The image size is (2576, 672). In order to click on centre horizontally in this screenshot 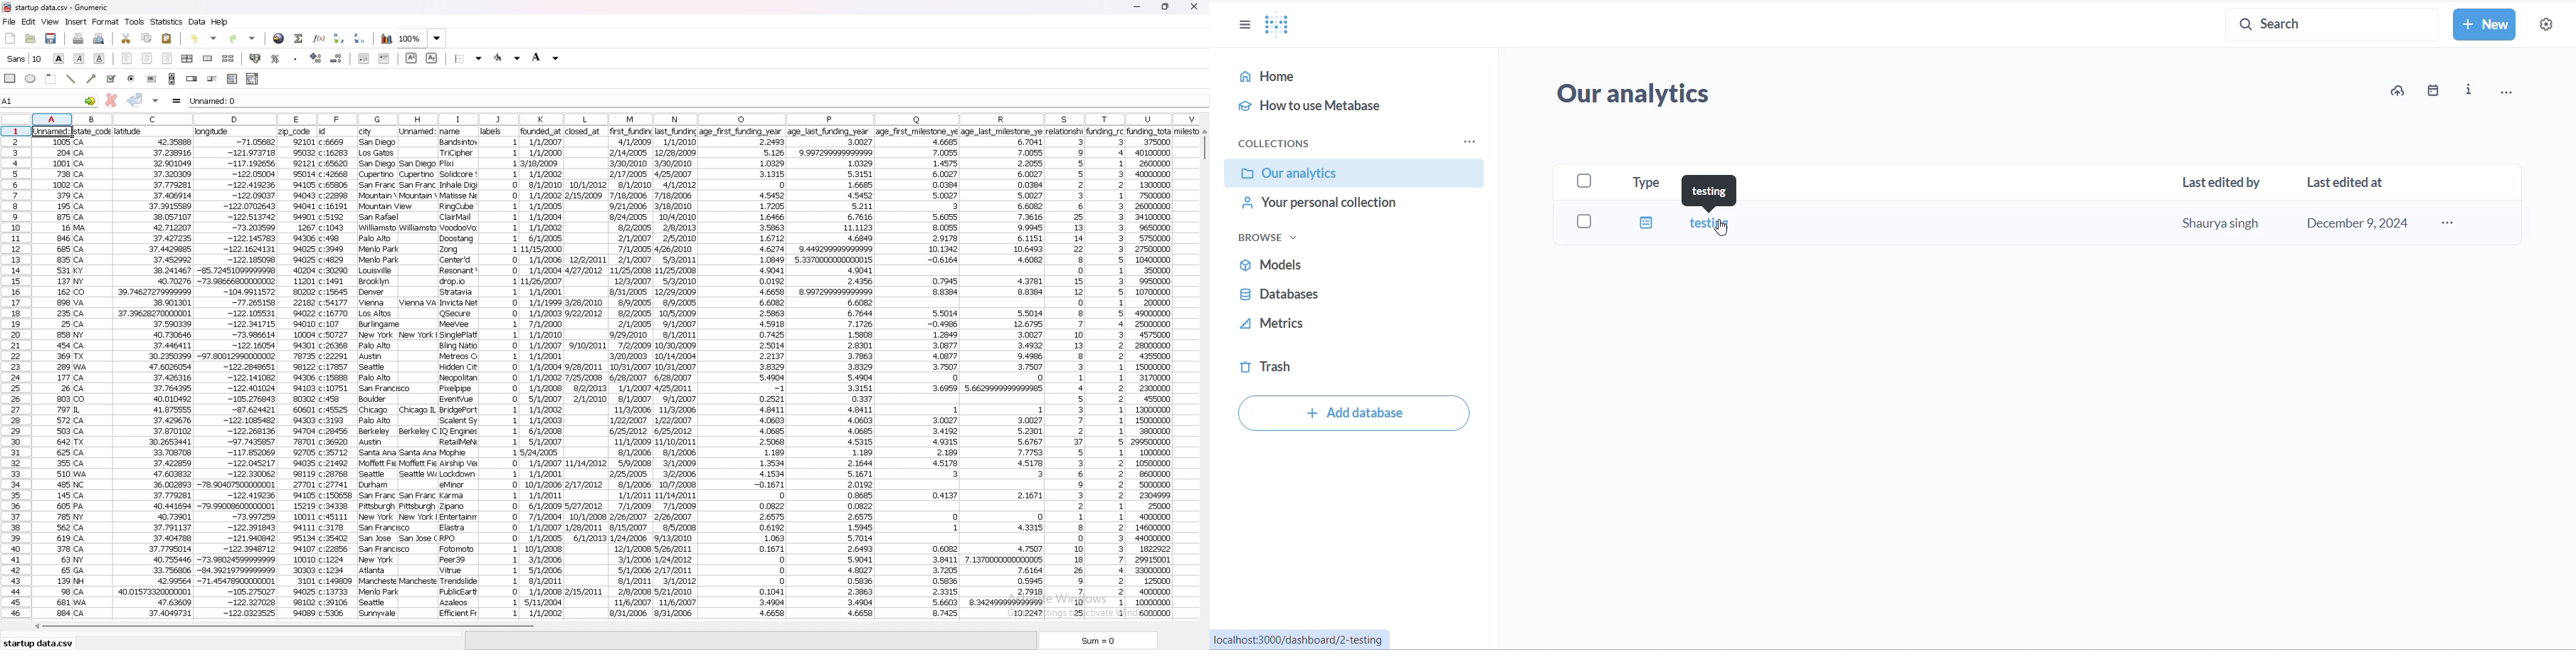, I will do `click(188, 59)`.